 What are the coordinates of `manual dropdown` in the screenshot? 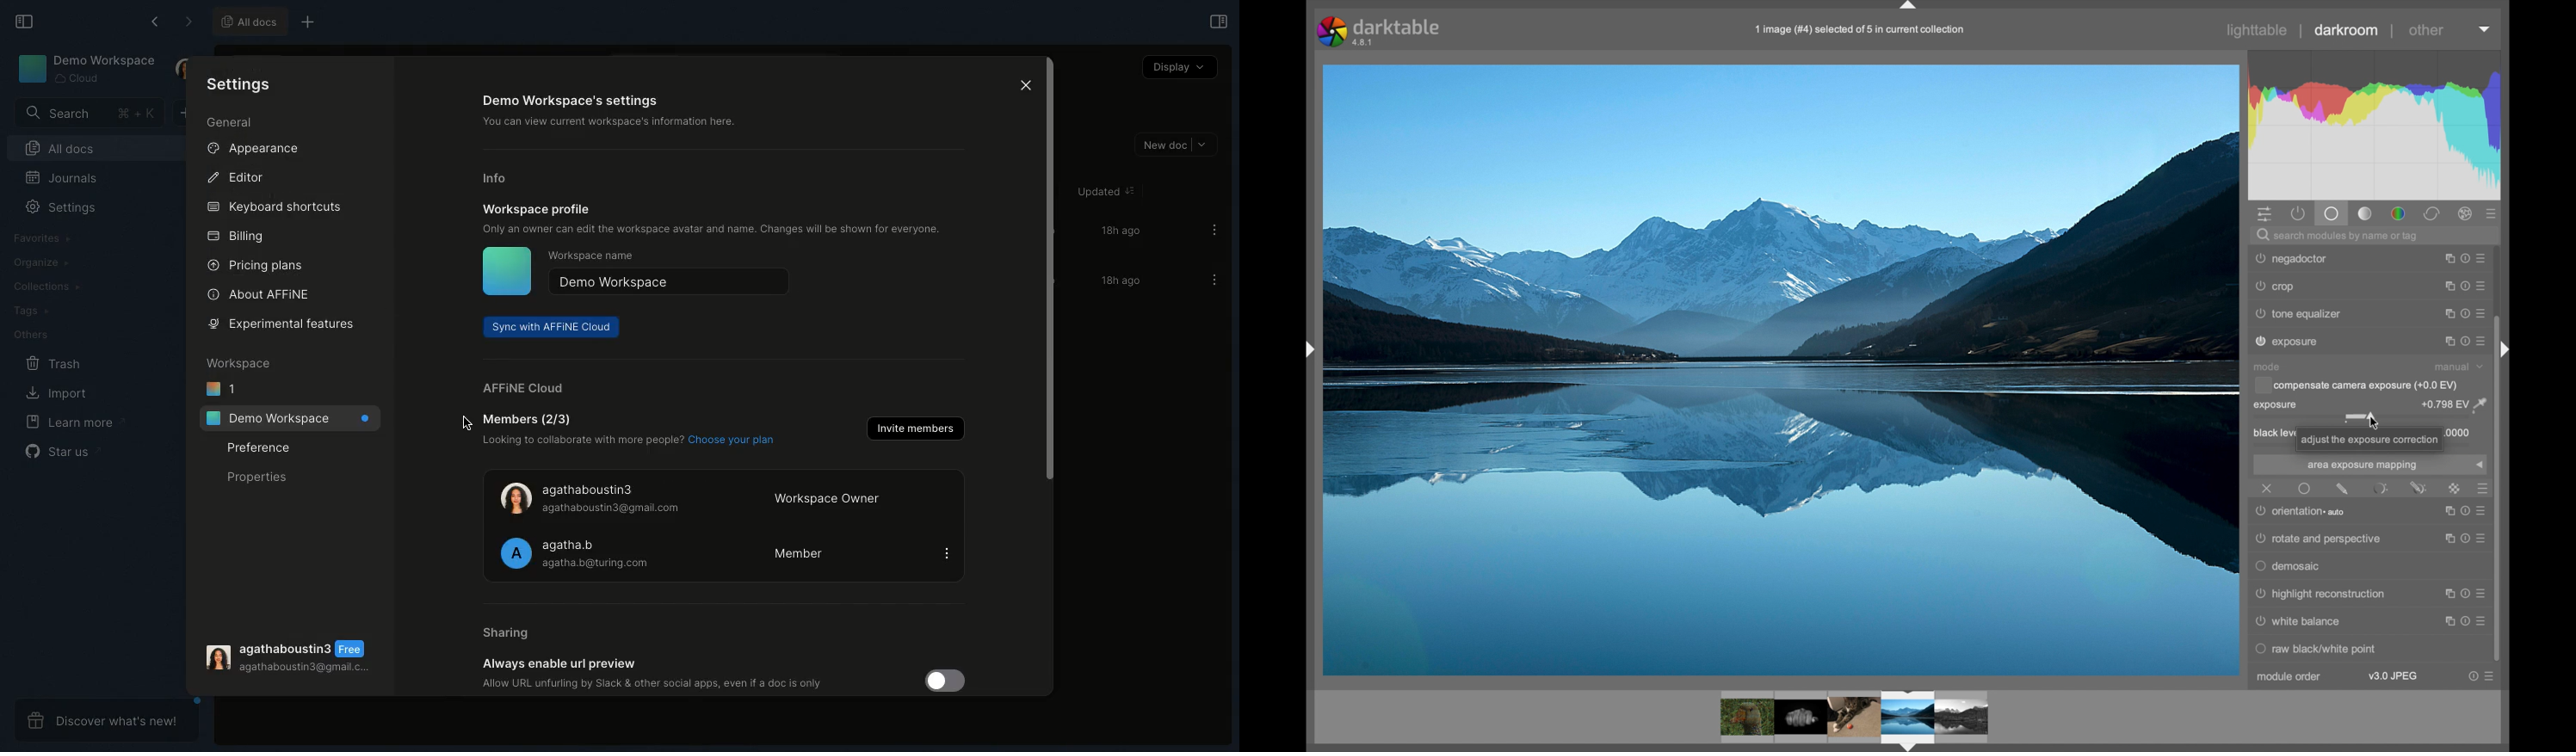 It's located at (2458, 366).